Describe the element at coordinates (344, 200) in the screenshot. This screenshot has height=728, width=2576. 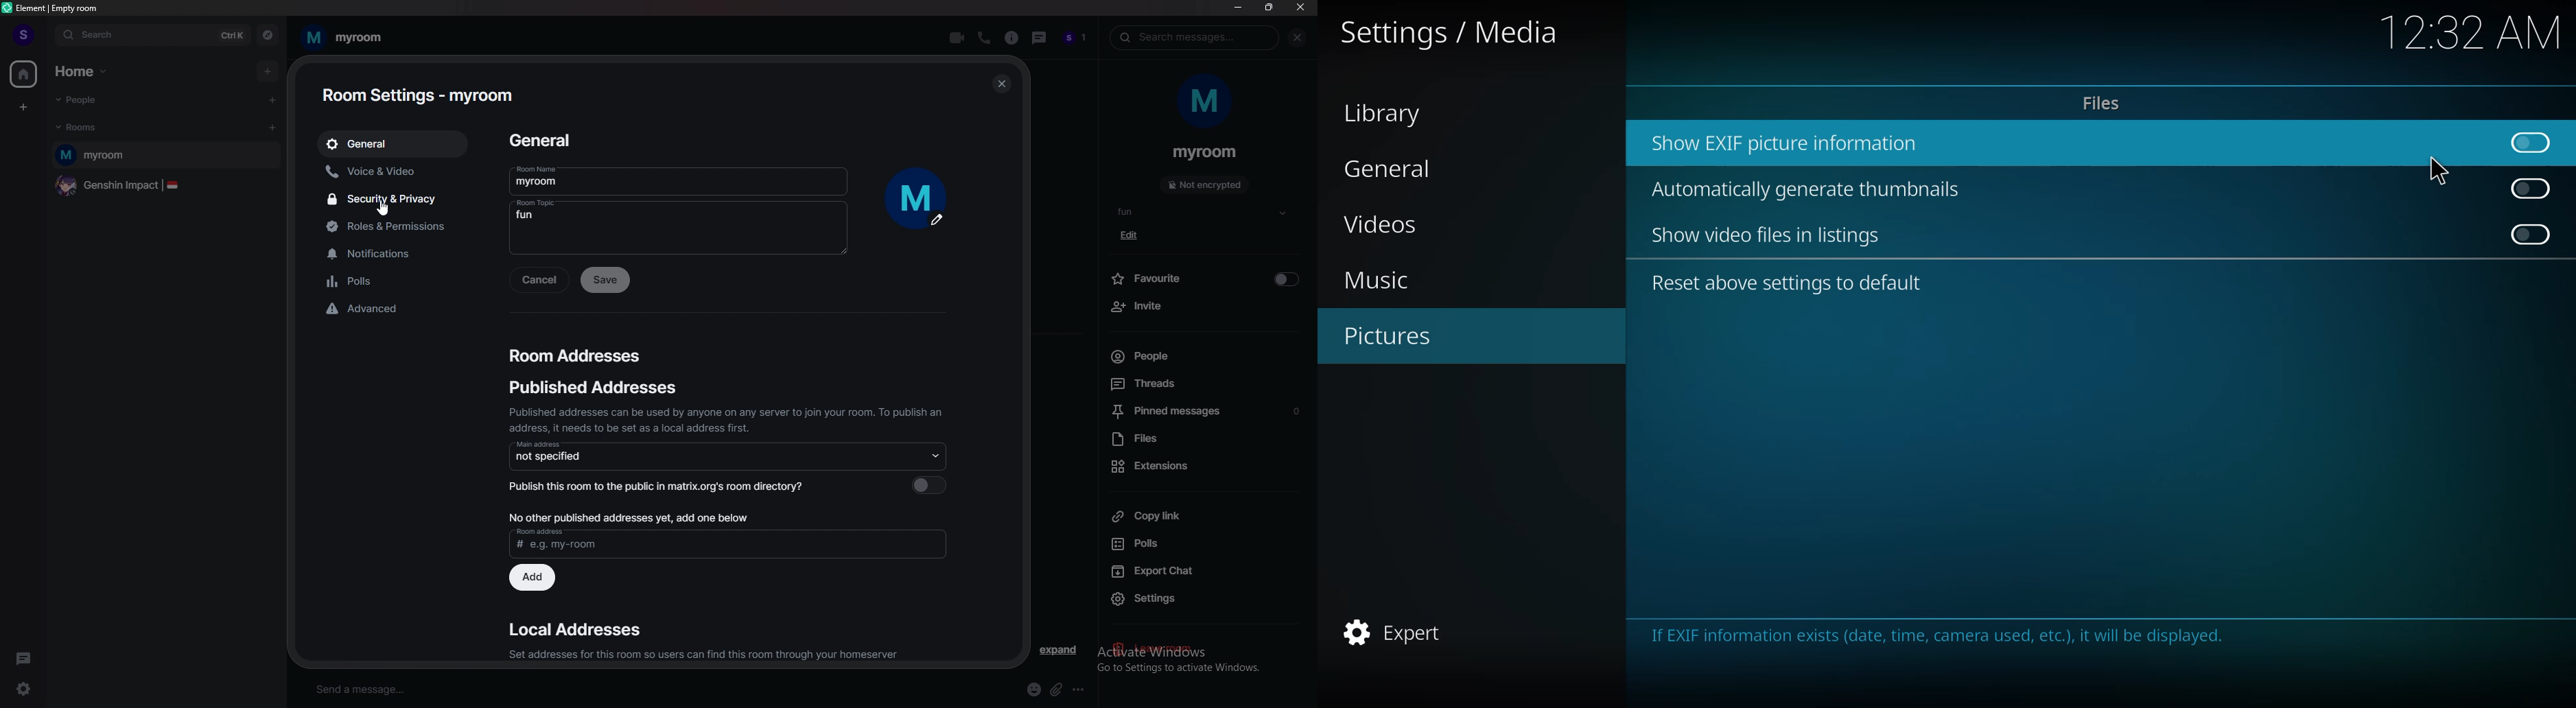
I see `security and privacy` at that location.